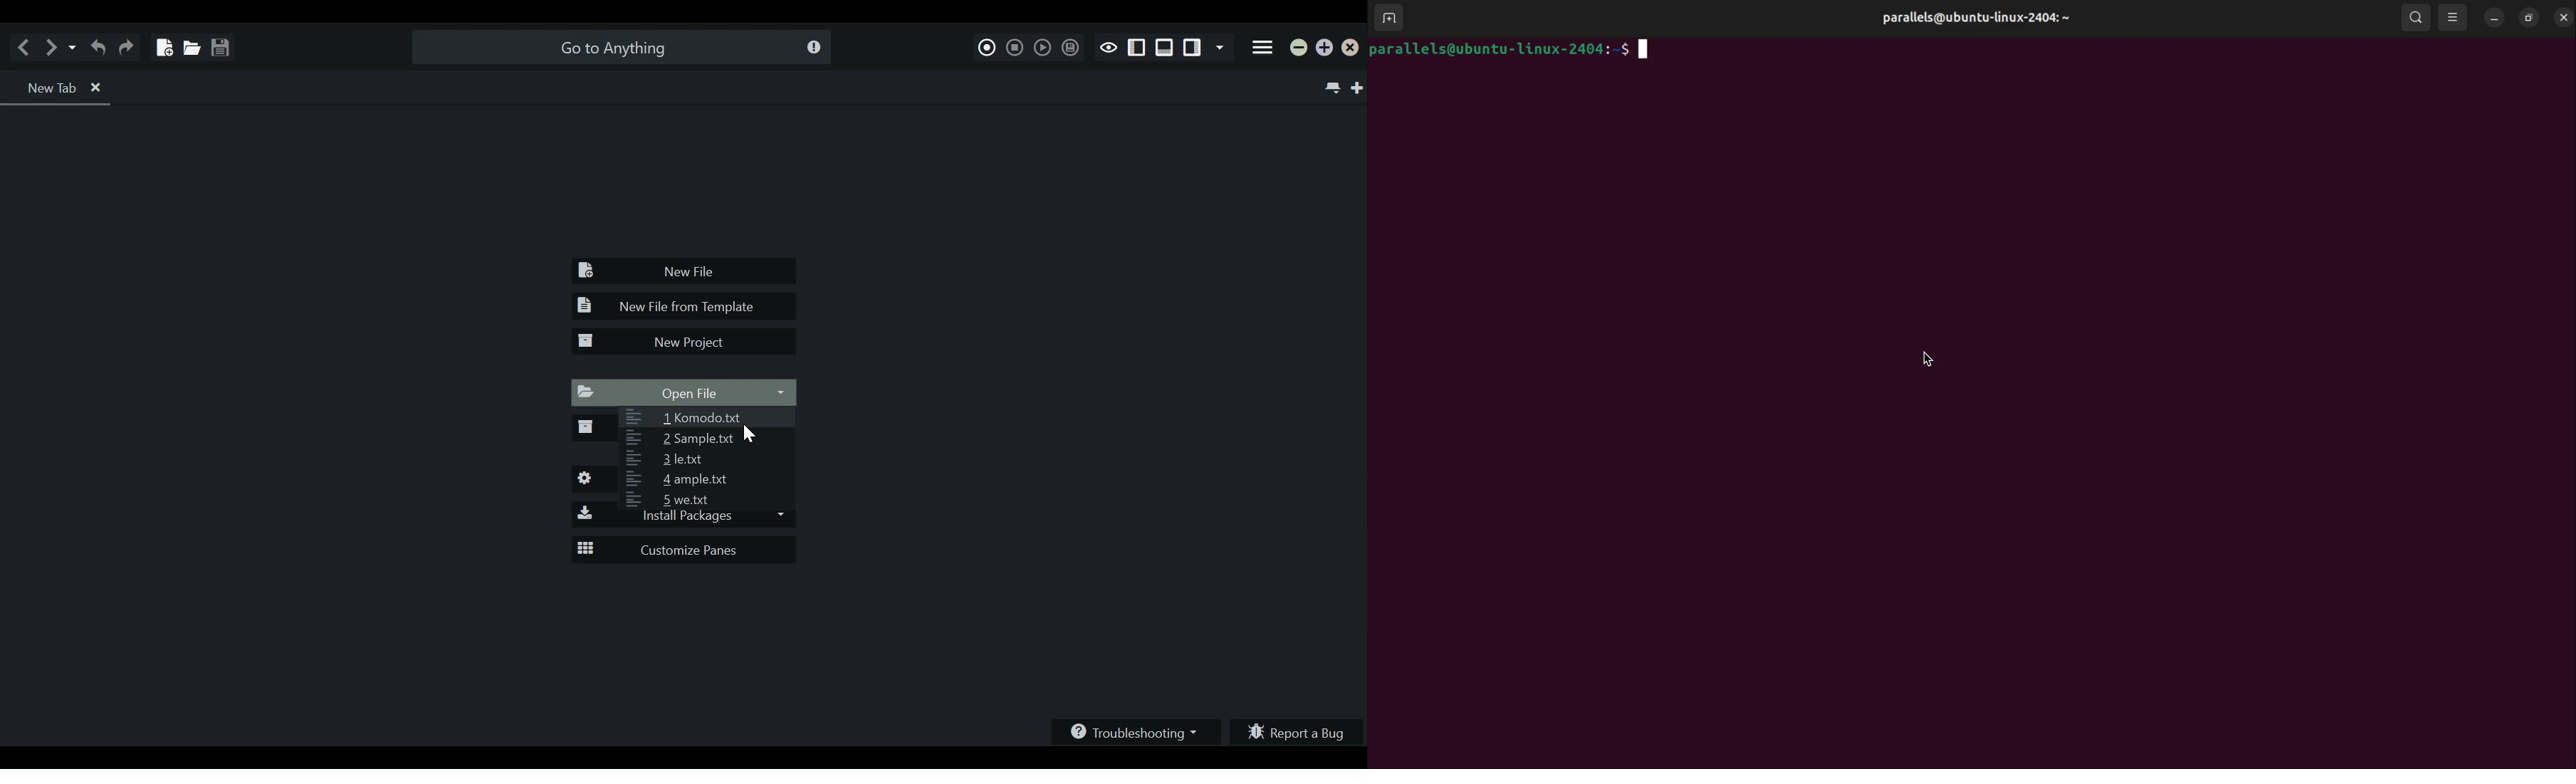 This screenshot has width=2576, height=784. Describe the element at coordinates (1354, 51) in the screenshot. I see `Close` at that location.